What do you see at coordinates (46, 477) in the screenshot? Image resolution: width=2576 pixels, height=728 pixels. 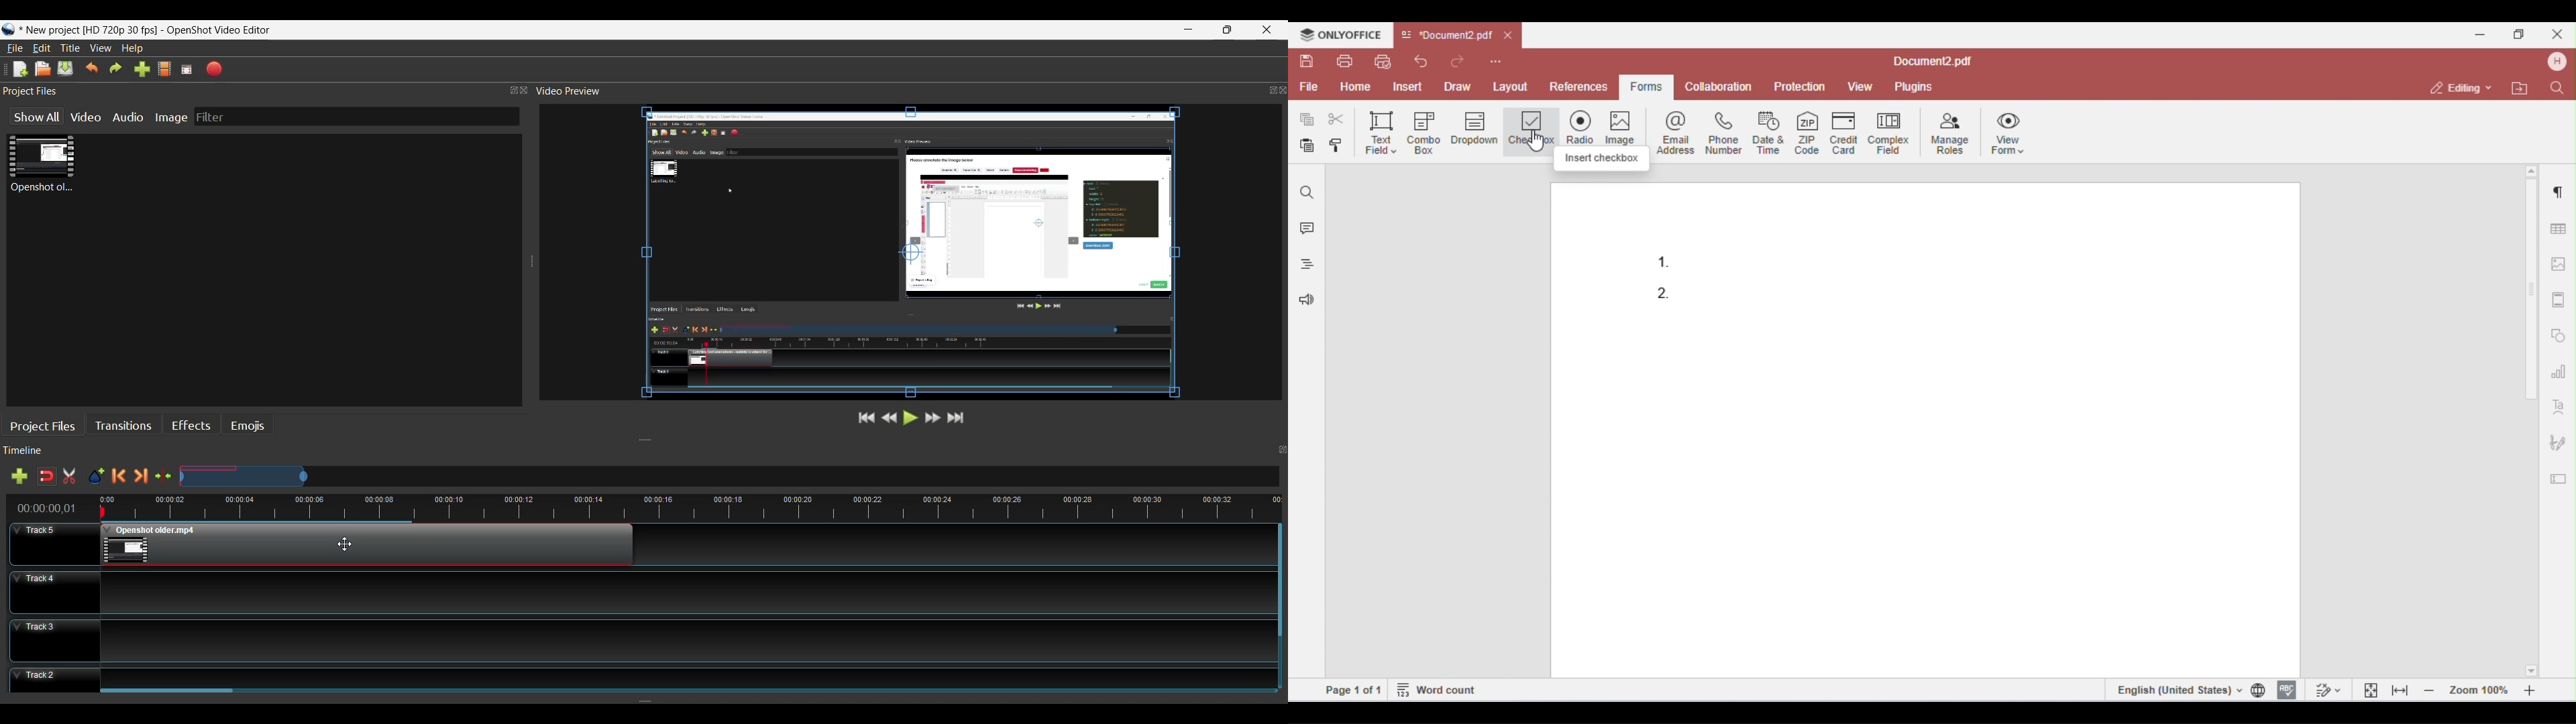 I see `Snap` at bounding box center [46, 477].